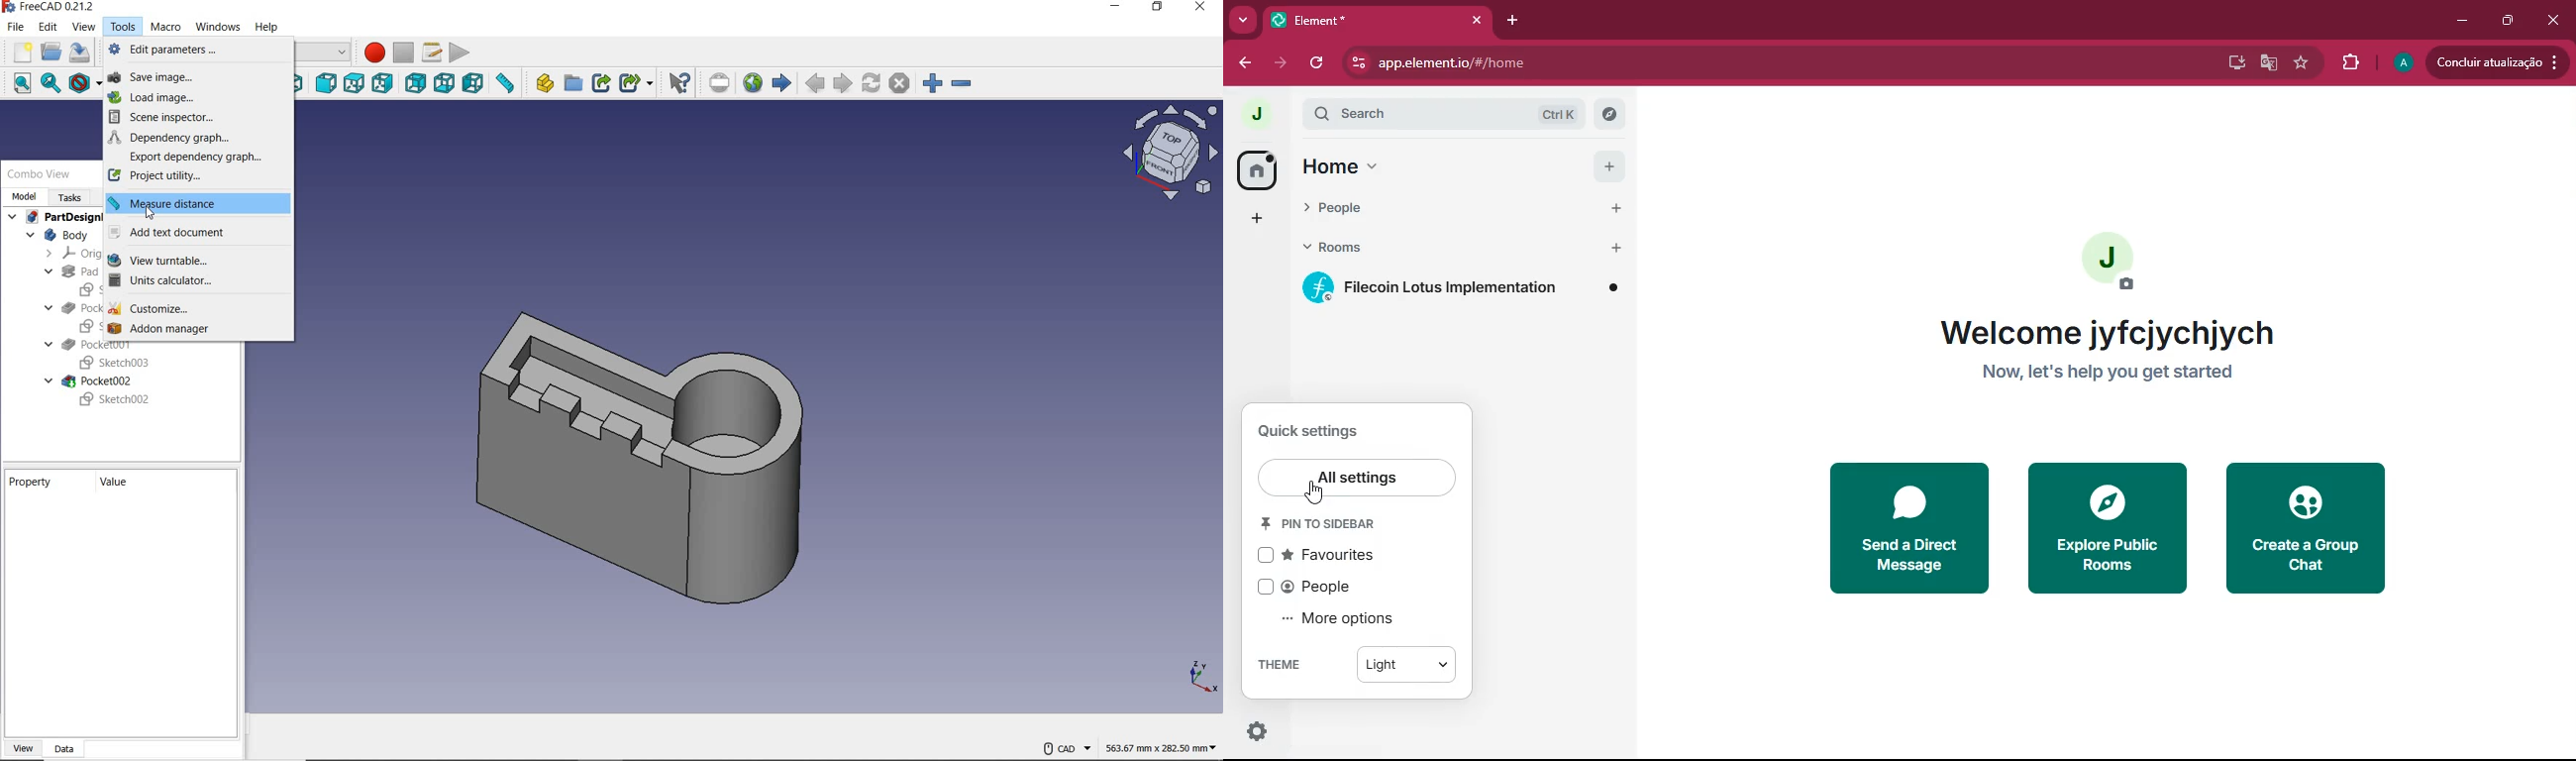  What do you see at coordinates (933, 84) in the screenshot?
I see `zoom in` at bounding box center [933, 84].